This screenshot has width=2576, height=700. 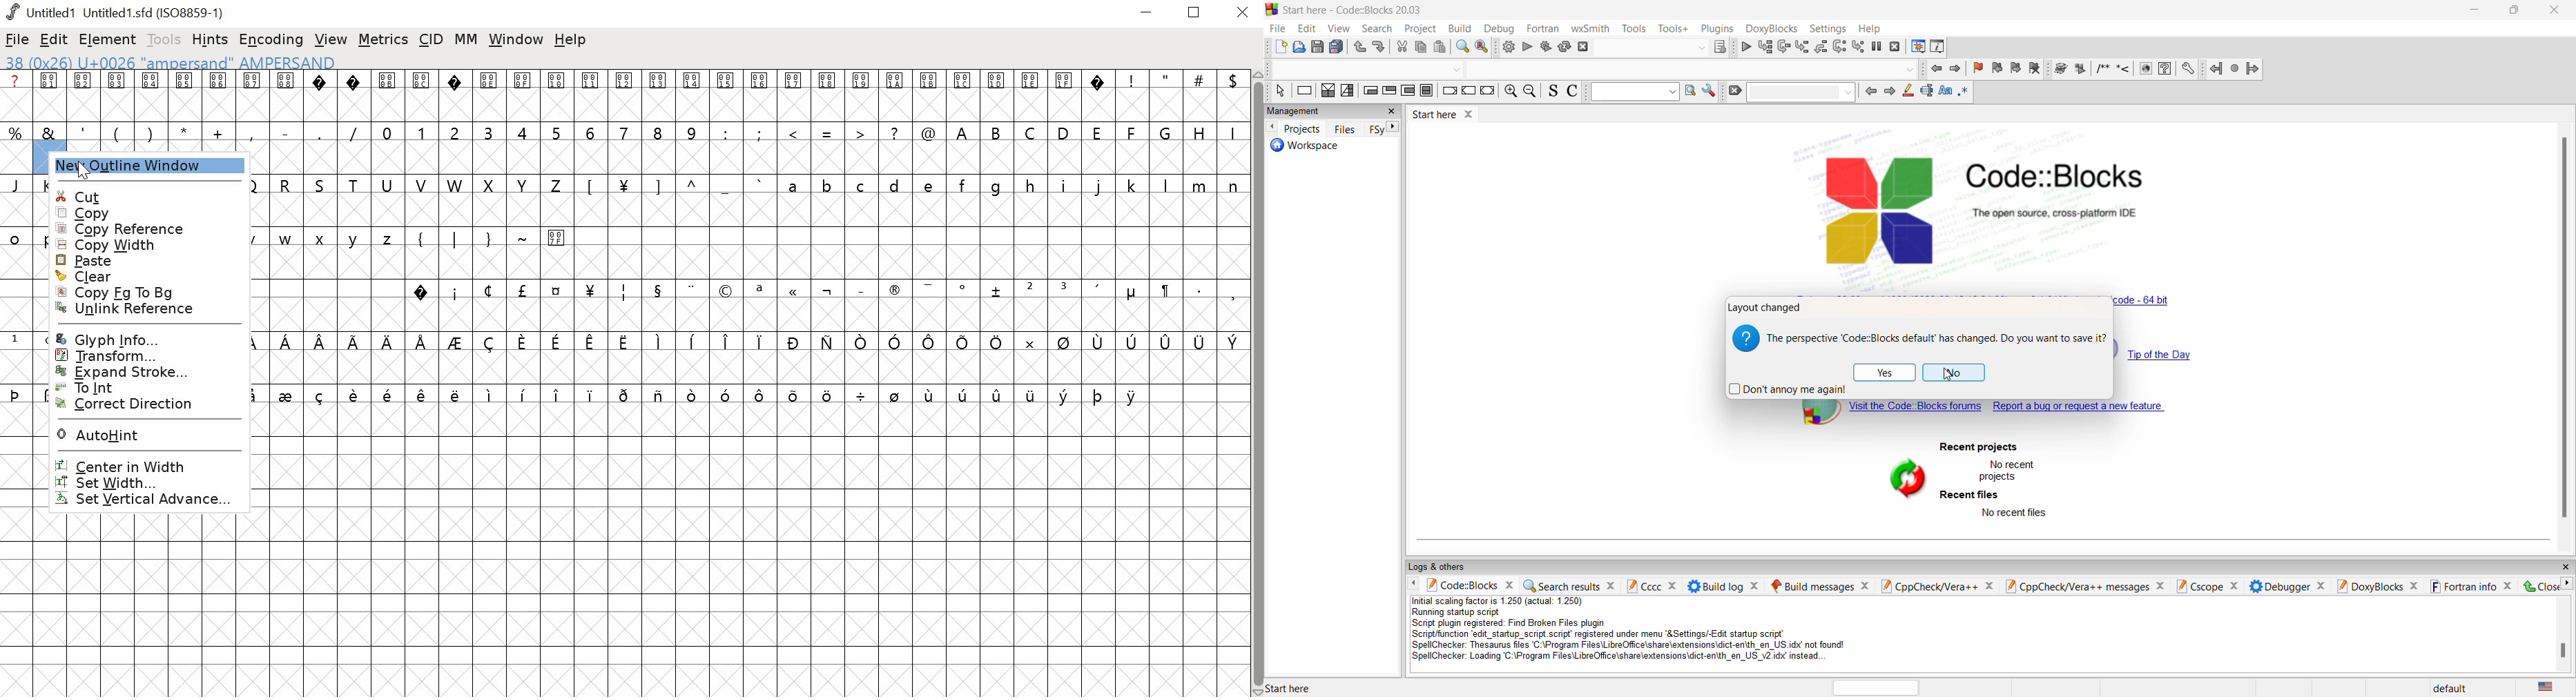 I want to click on Various info, so click(x=1940, y=48).